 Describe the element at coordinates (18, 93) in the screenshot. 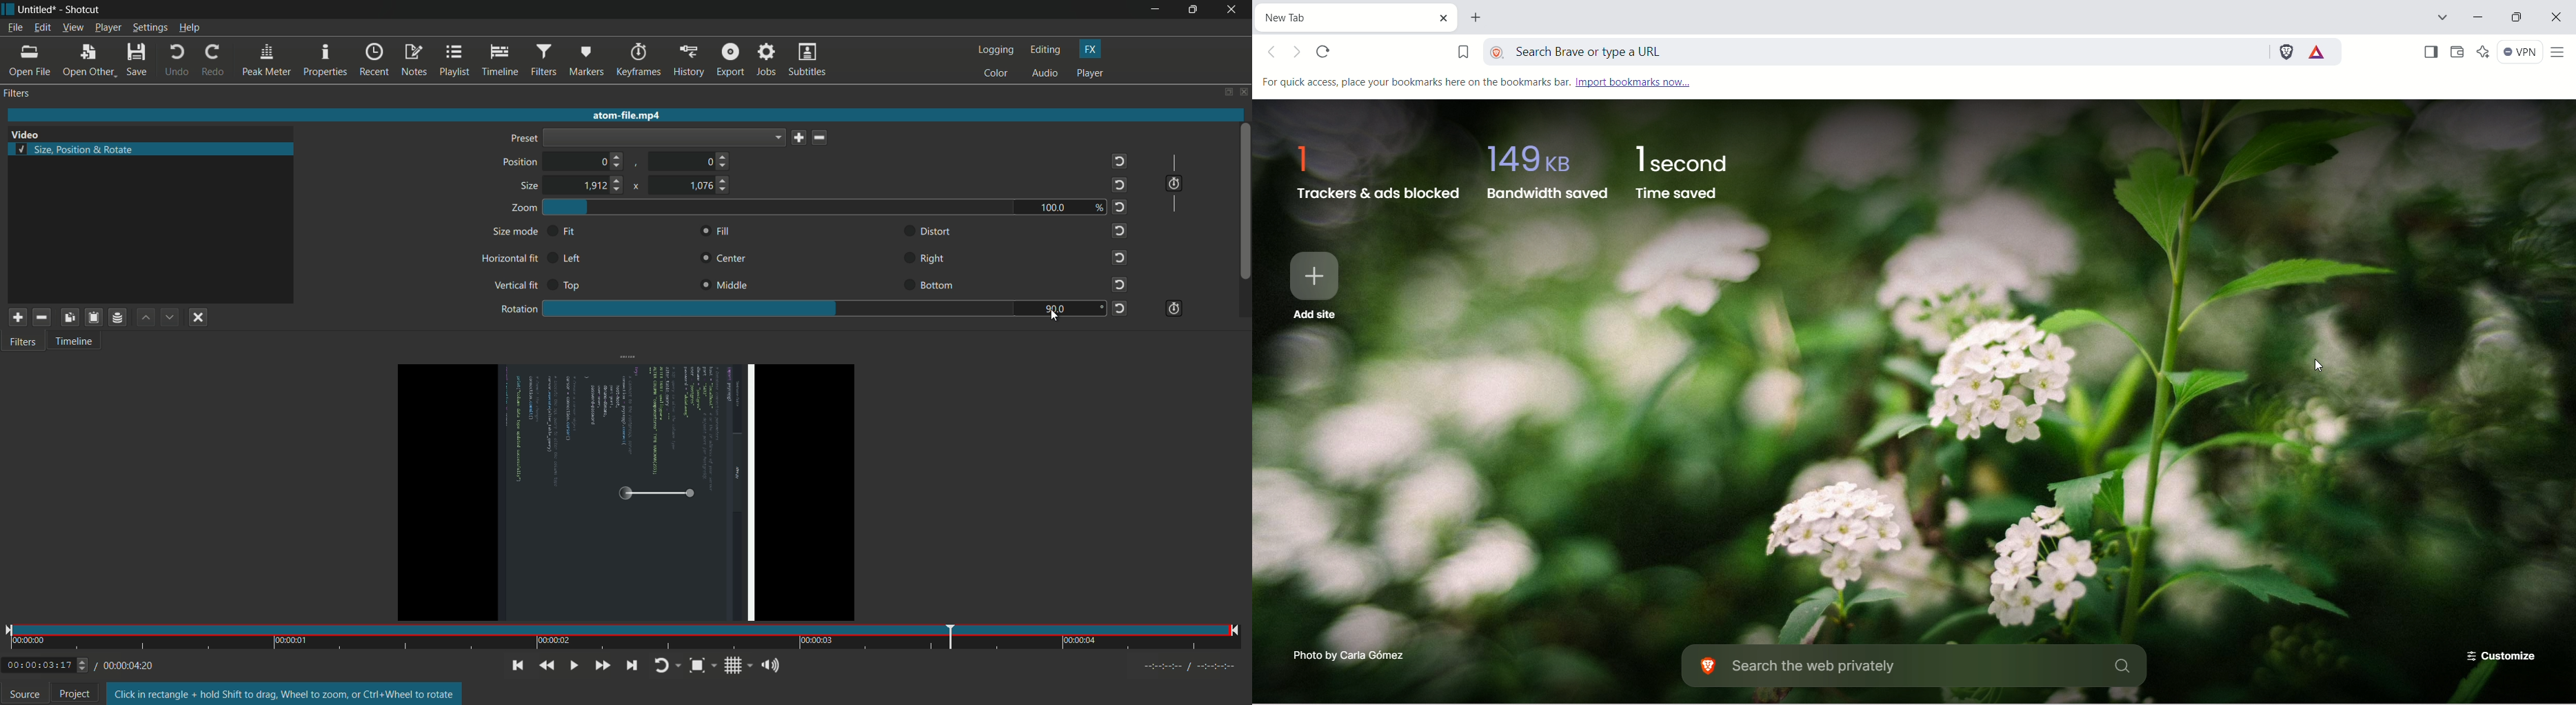

I see `filters` at that location.